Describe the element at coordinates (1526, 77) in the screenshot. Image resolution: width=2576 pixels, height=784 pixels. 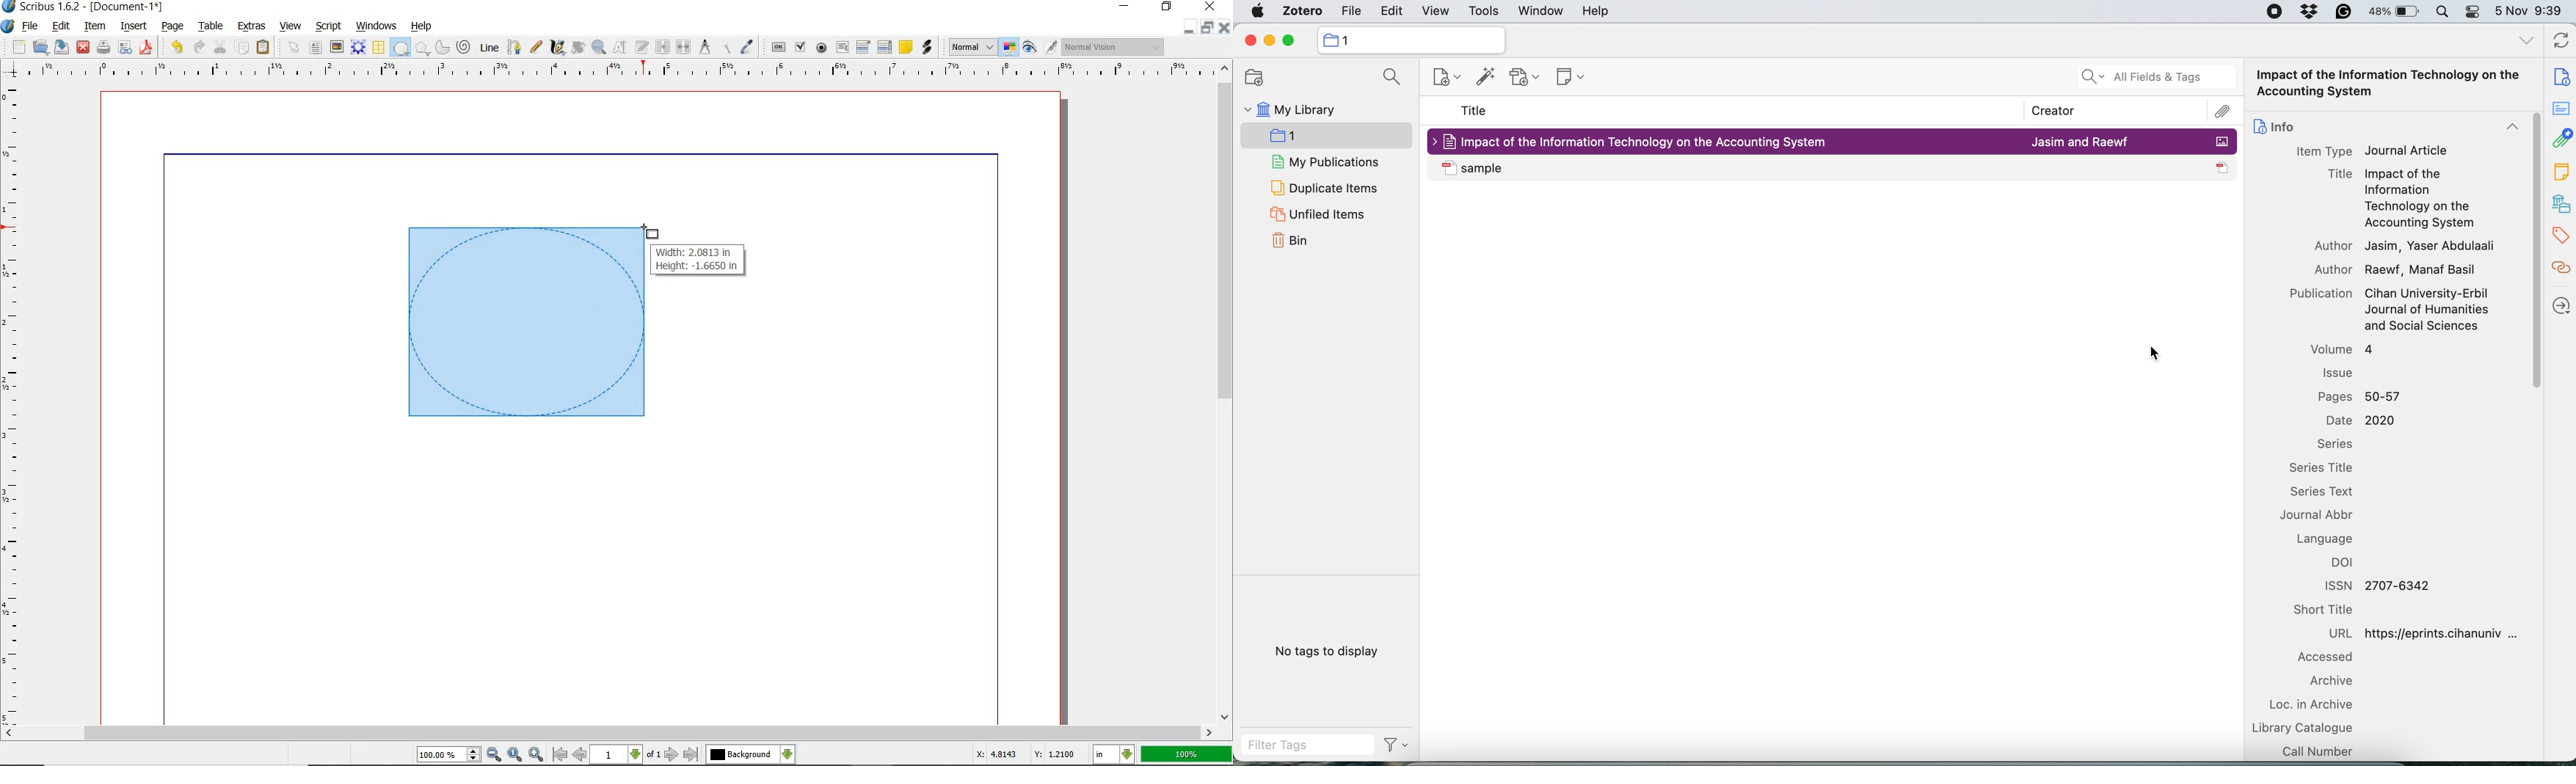
I see `add attachement` at that location.